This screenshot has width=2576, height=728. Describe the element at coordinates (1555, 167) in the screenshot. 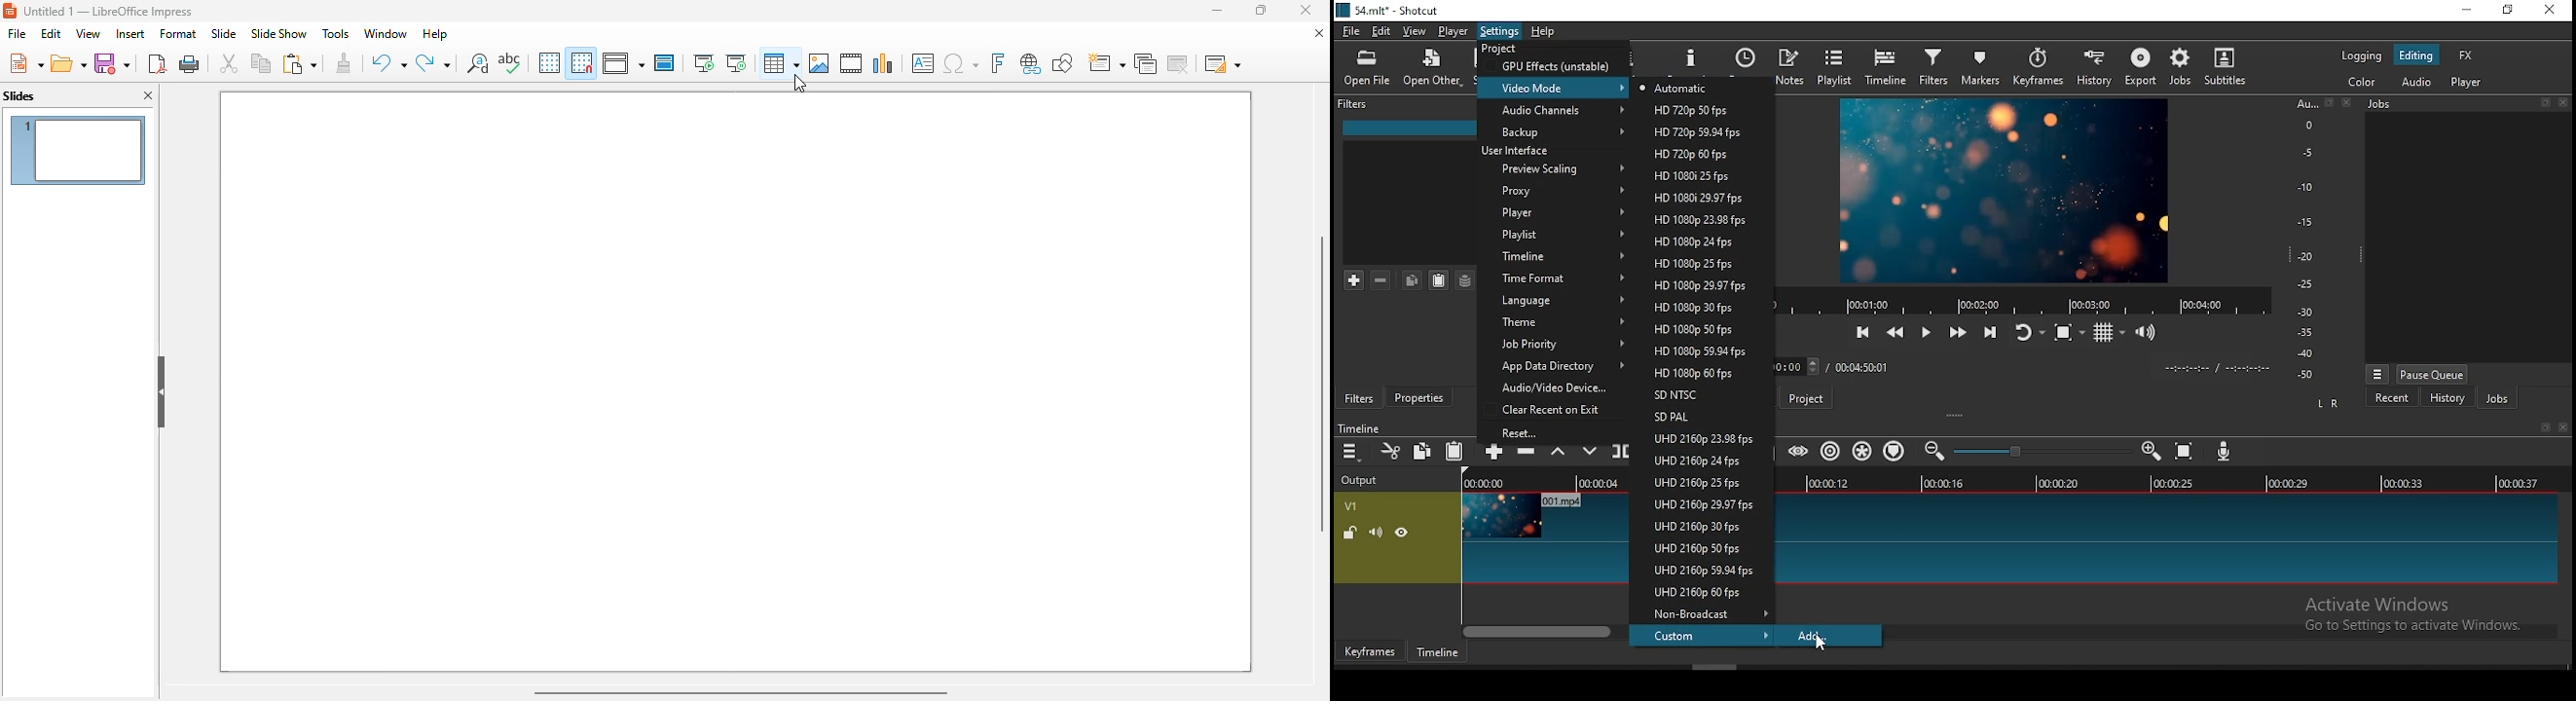

I see `preview scaling` at that location.